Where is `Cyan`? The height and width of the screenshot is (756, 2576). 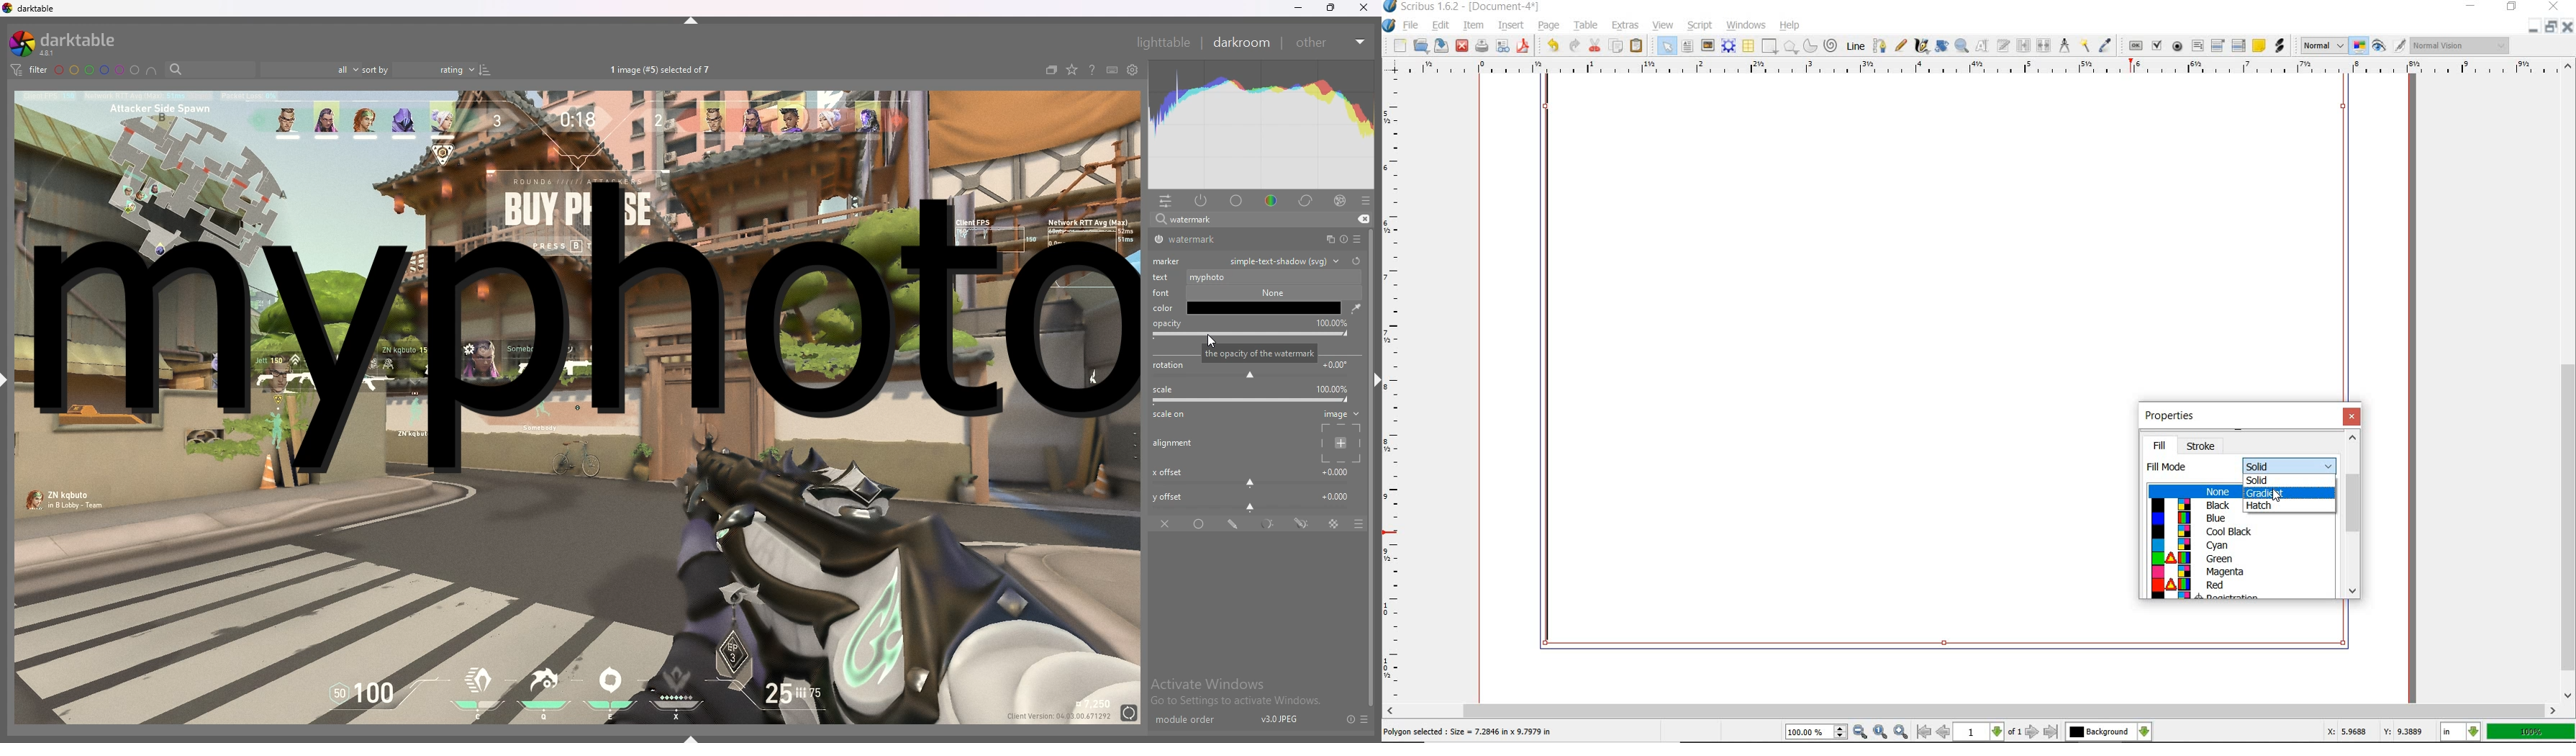 Cyan is located at coordinates (2237, 546).